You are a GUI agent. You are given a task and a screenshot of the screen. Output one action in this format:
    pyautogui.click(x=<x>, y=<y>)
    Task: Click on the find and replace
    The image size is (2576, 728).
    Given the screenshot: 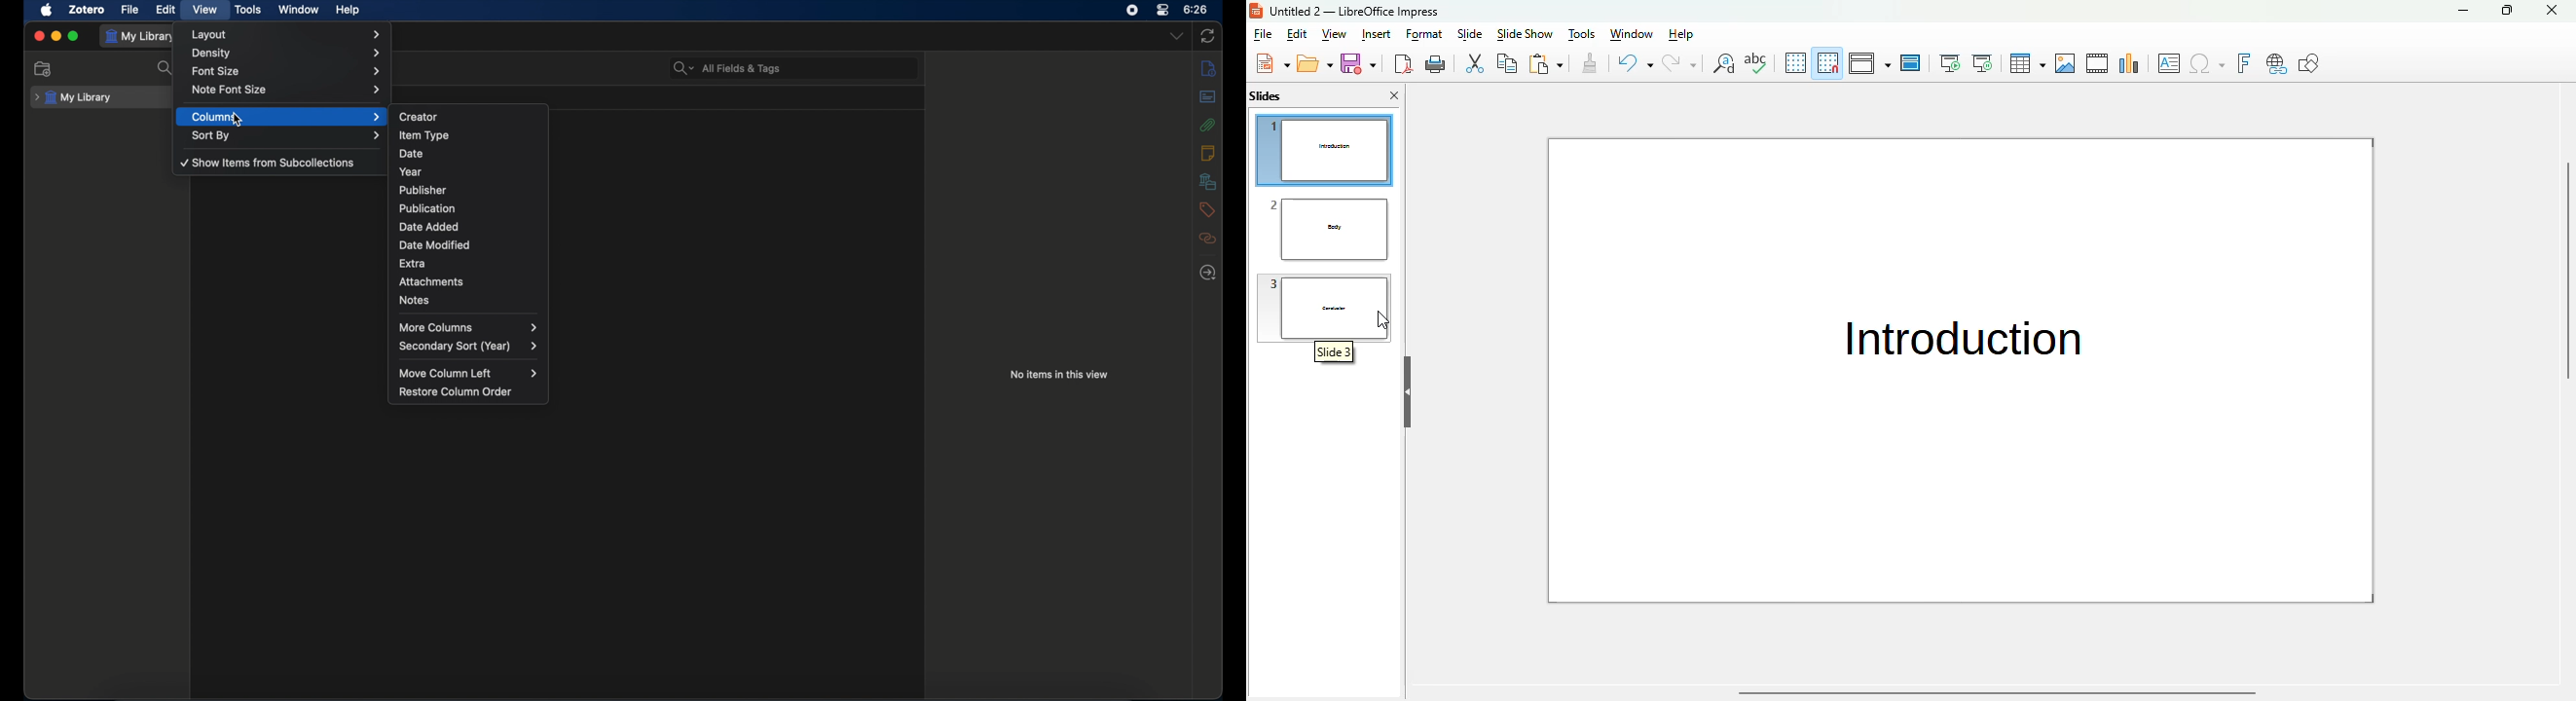 What is the action you would take?
    pyautogui.click(x=1722, y=62)
    